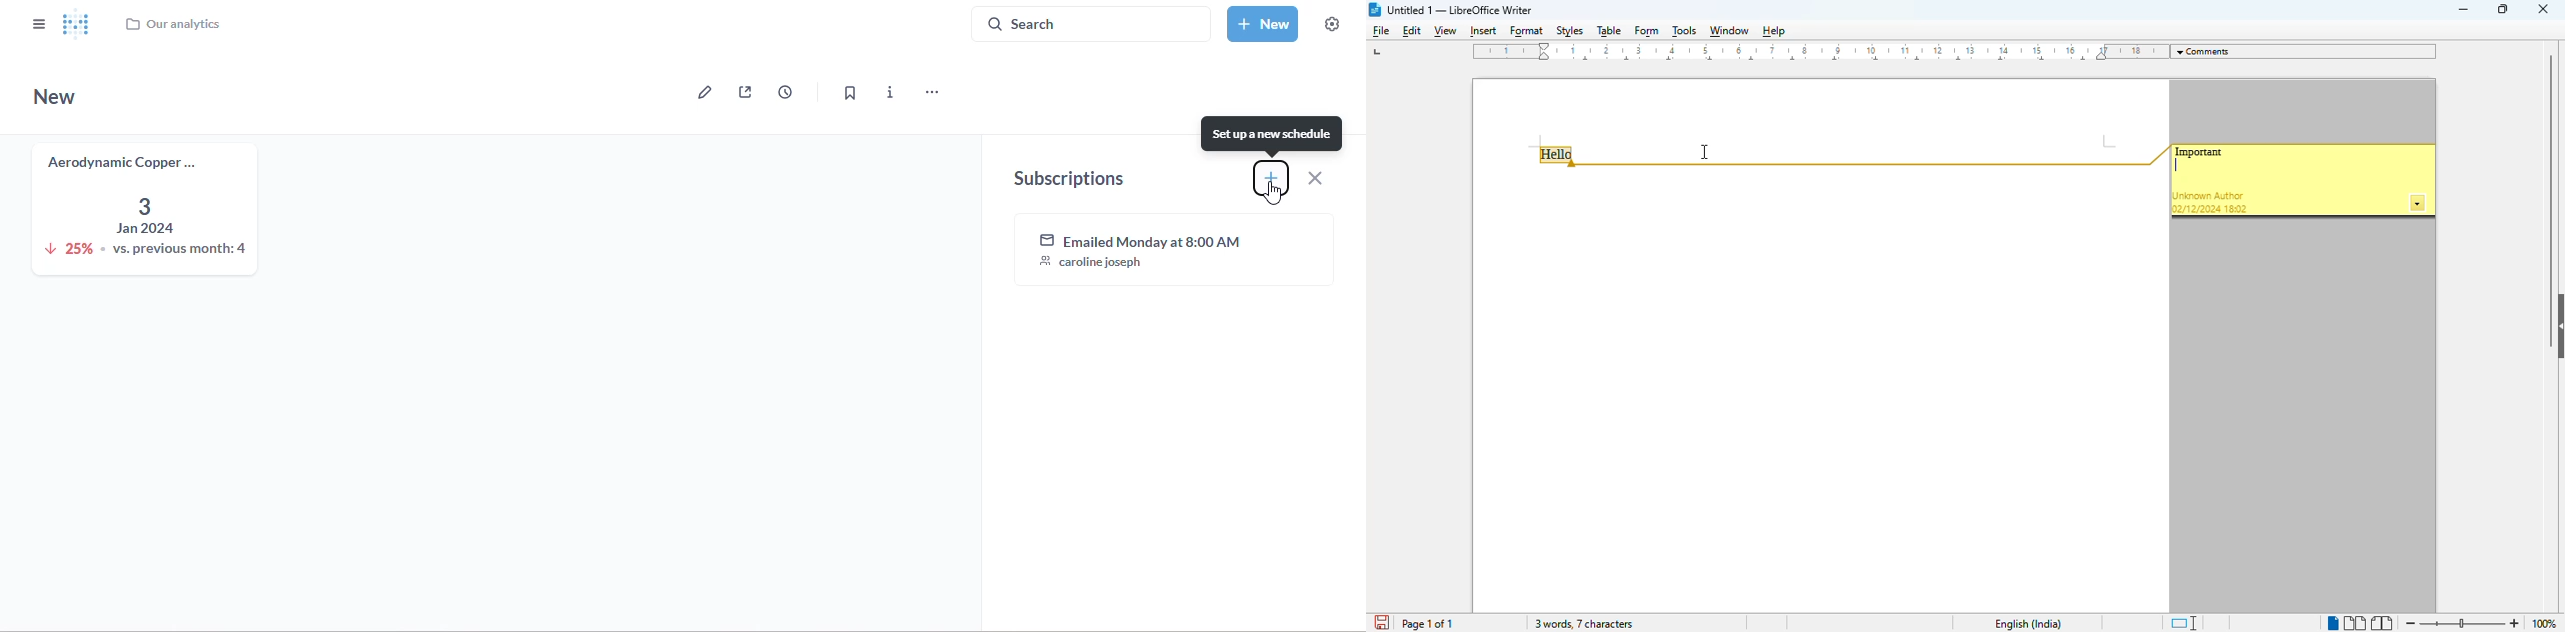 This screenshot has width=2576, height=644. I want to click on show, so click(2557, 327).